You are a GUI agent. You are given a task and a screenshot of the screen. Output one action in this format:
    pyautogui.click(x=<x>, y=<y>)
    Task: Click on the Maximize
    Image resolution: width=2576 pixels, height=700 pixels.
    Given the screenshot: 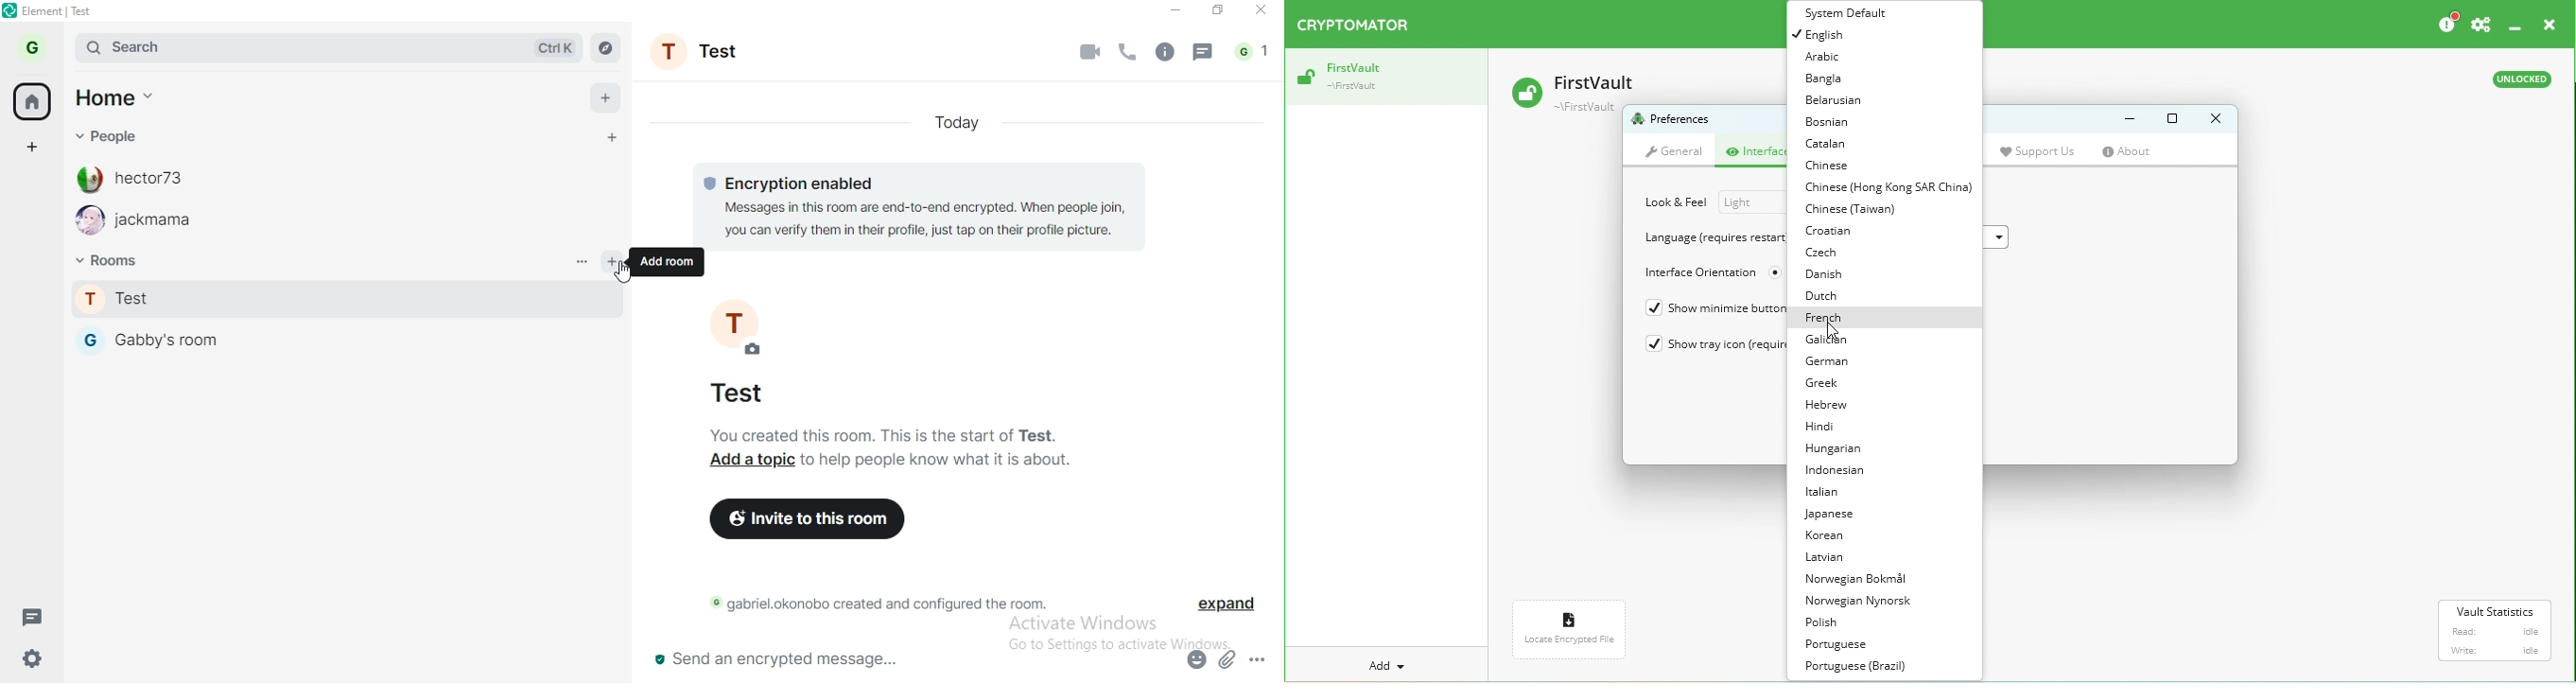 What is the action you would take?
    pyautogui.click(x=2172, y=119)
    